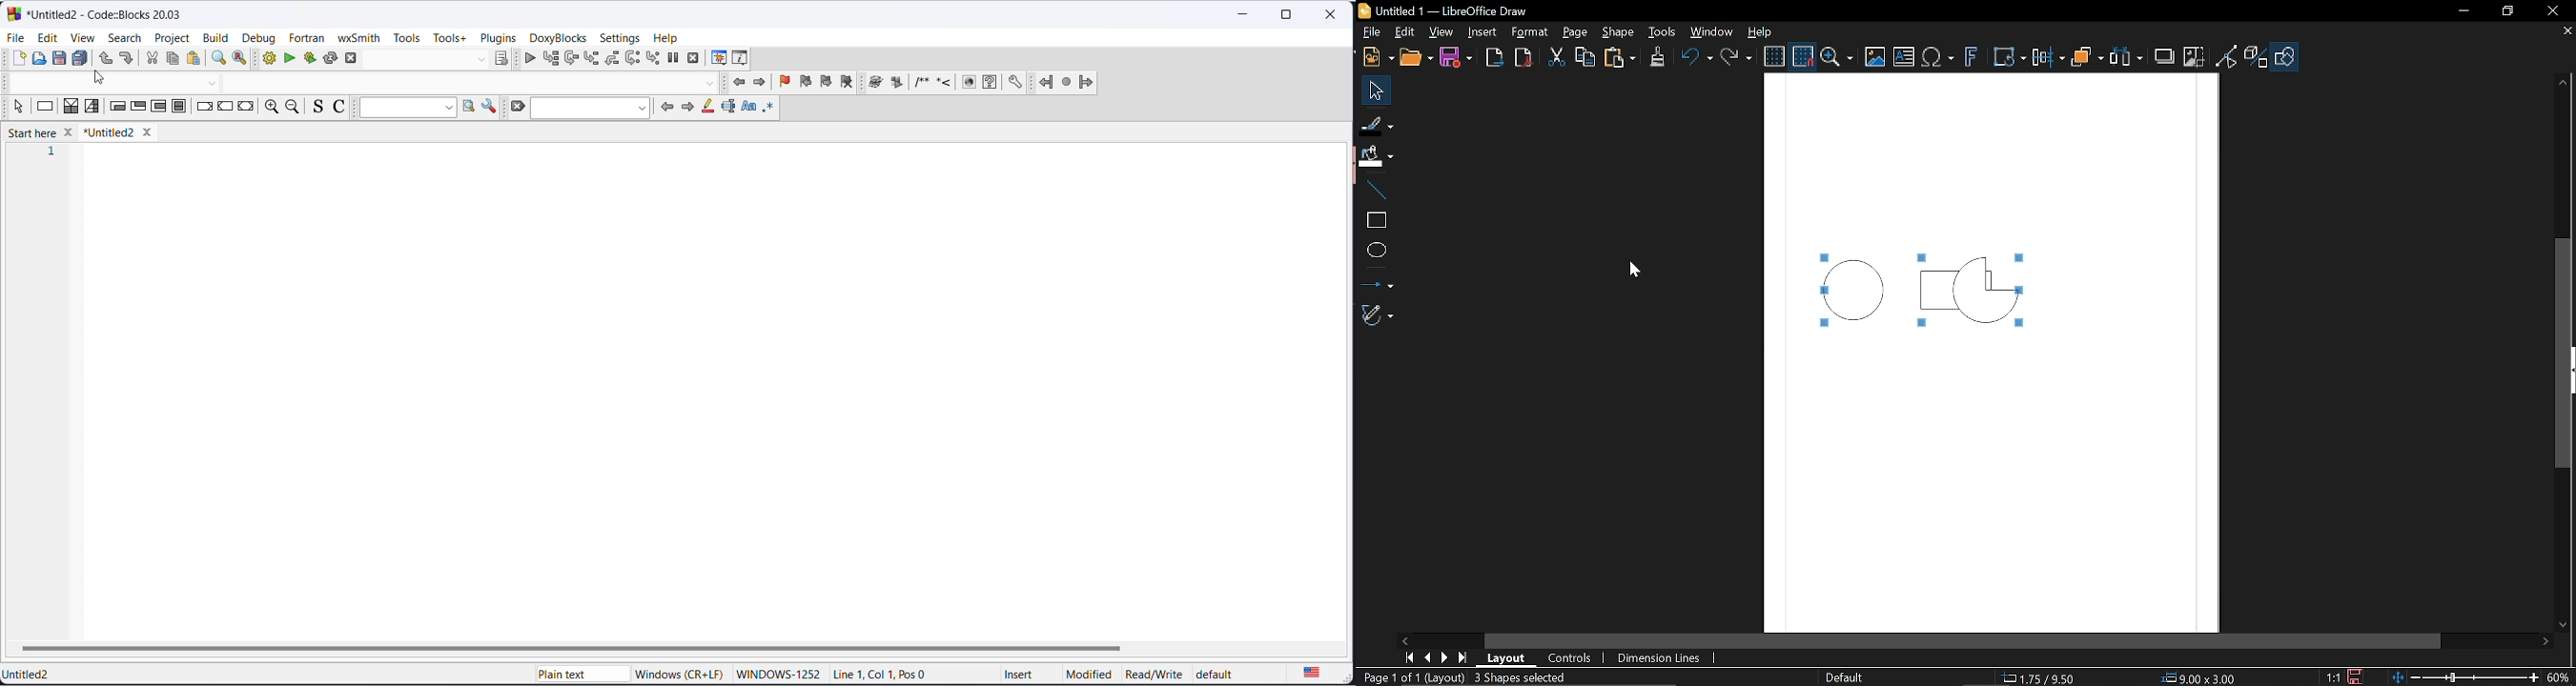 The width and height of the screenshot is (2576, 700). Describe the element at coordinates (1364, 10) in the screenshot. I see `Libreoffice Logo` at that location.